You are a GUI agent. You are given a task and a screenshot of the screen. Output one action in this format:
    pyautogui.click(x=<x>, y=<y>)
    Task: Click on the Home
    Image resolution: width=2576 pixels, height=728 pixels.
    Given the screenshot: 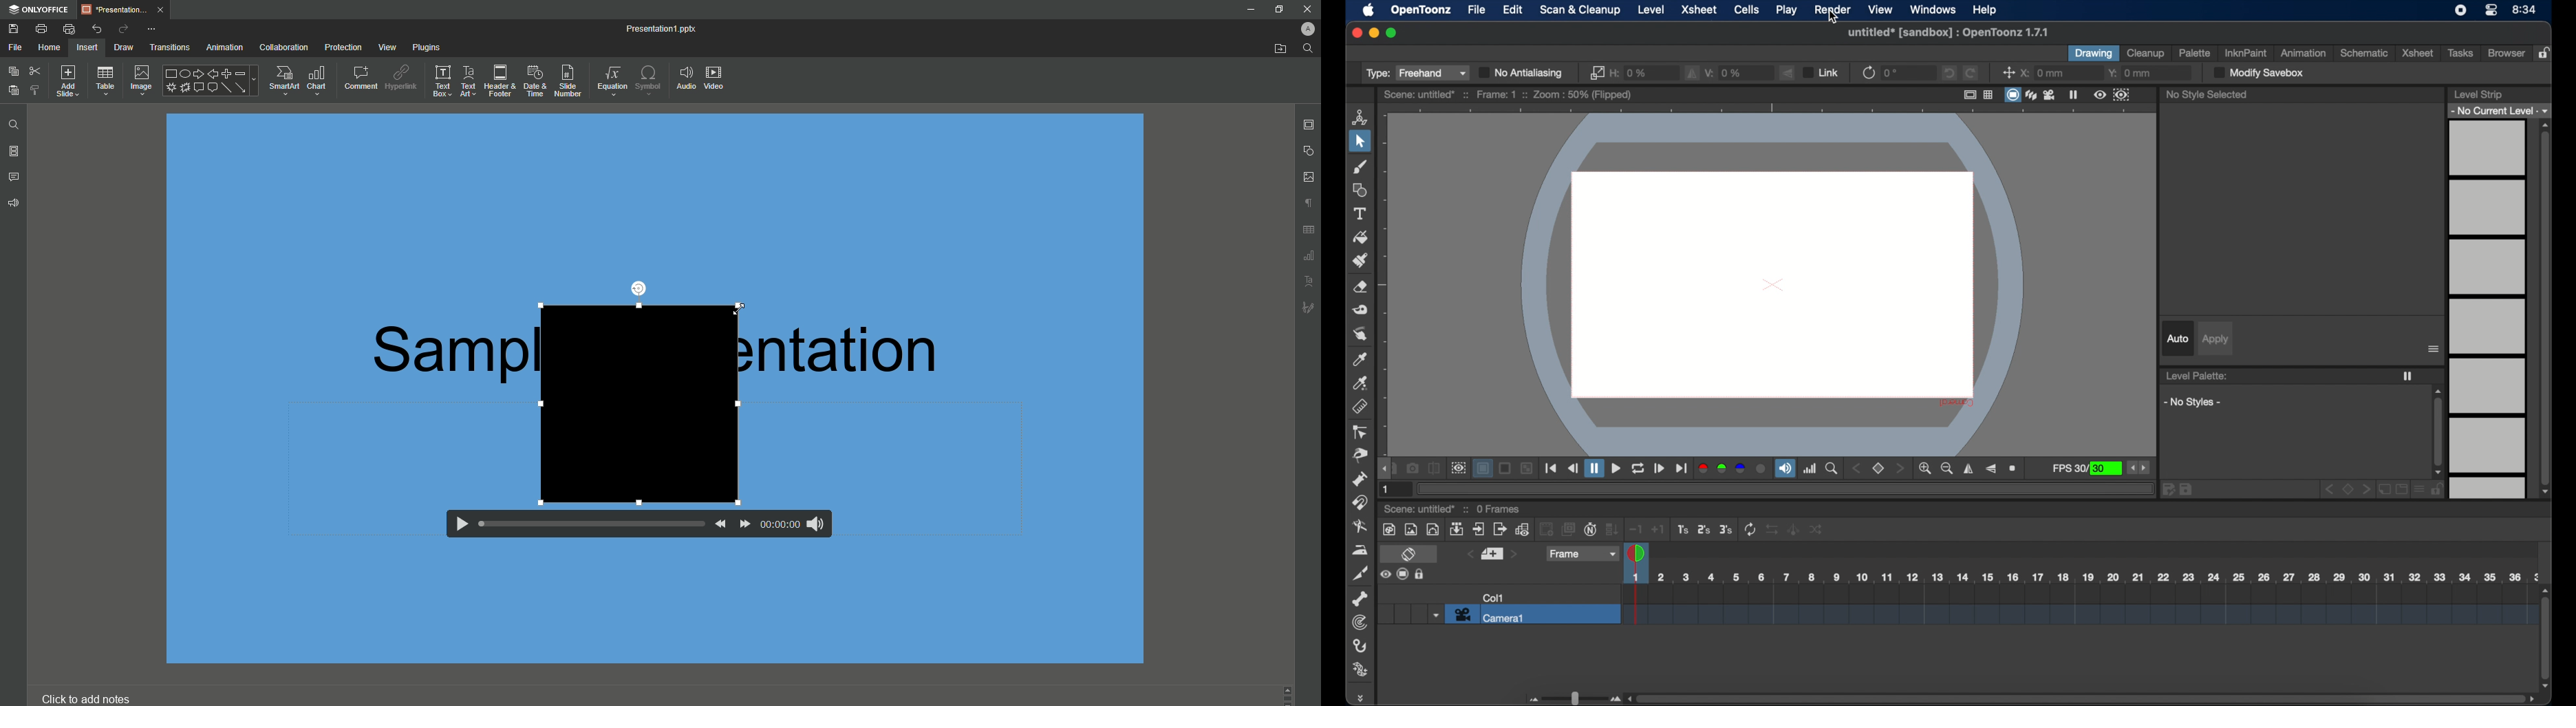 What is the action you would take?
    pyautogui.click(x=50, y=48)
    